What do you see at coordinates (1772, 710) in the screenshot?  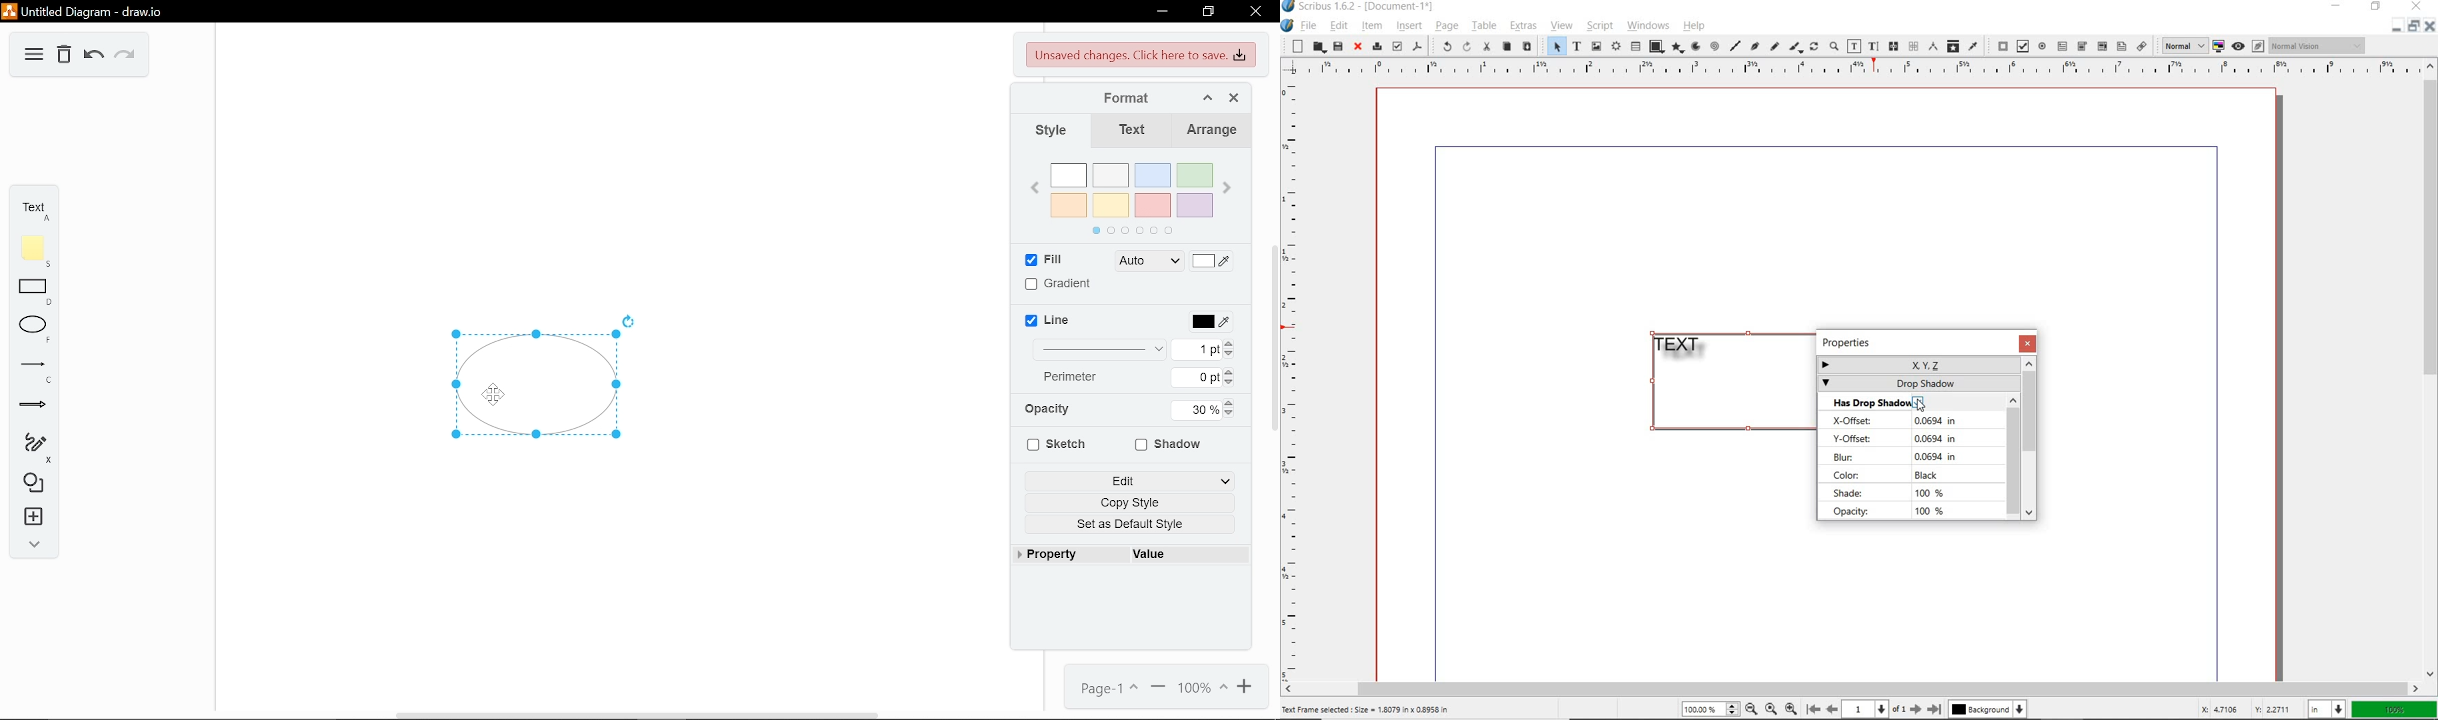 I see `Zoom to 100%` at bounding box center [1772, 710].